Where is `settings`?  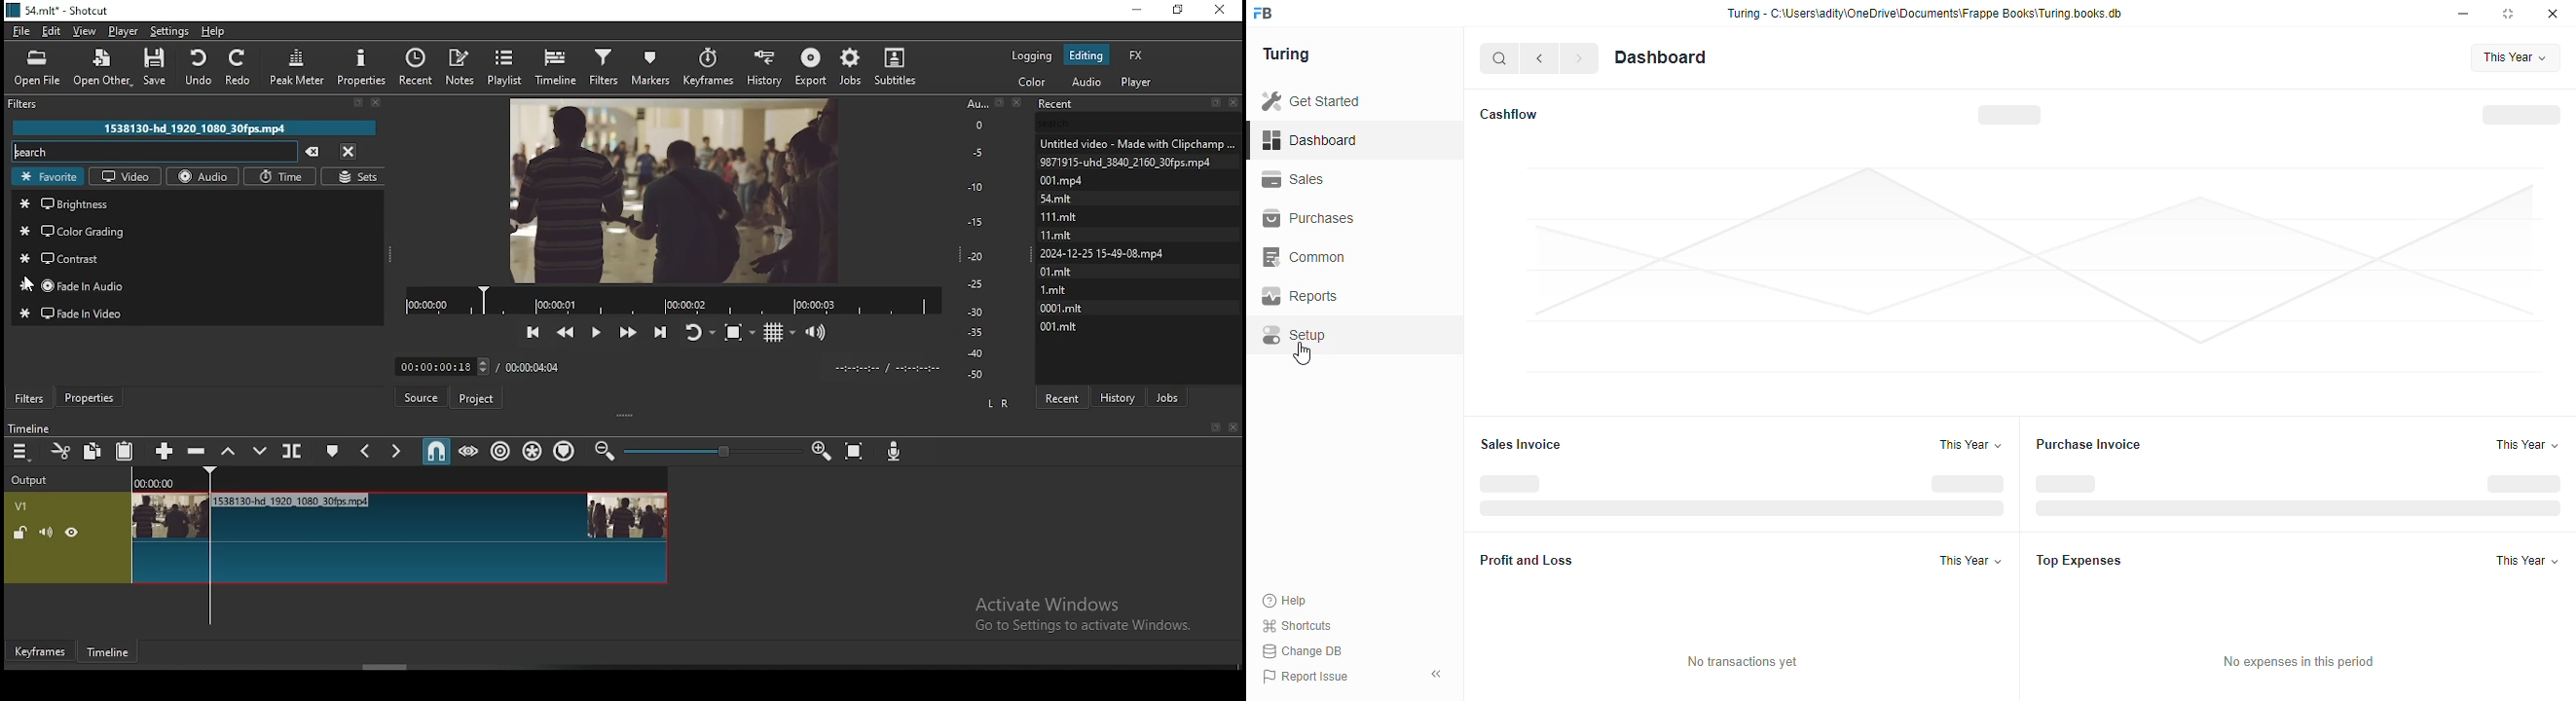
settings is located at coordinates (170, 31).